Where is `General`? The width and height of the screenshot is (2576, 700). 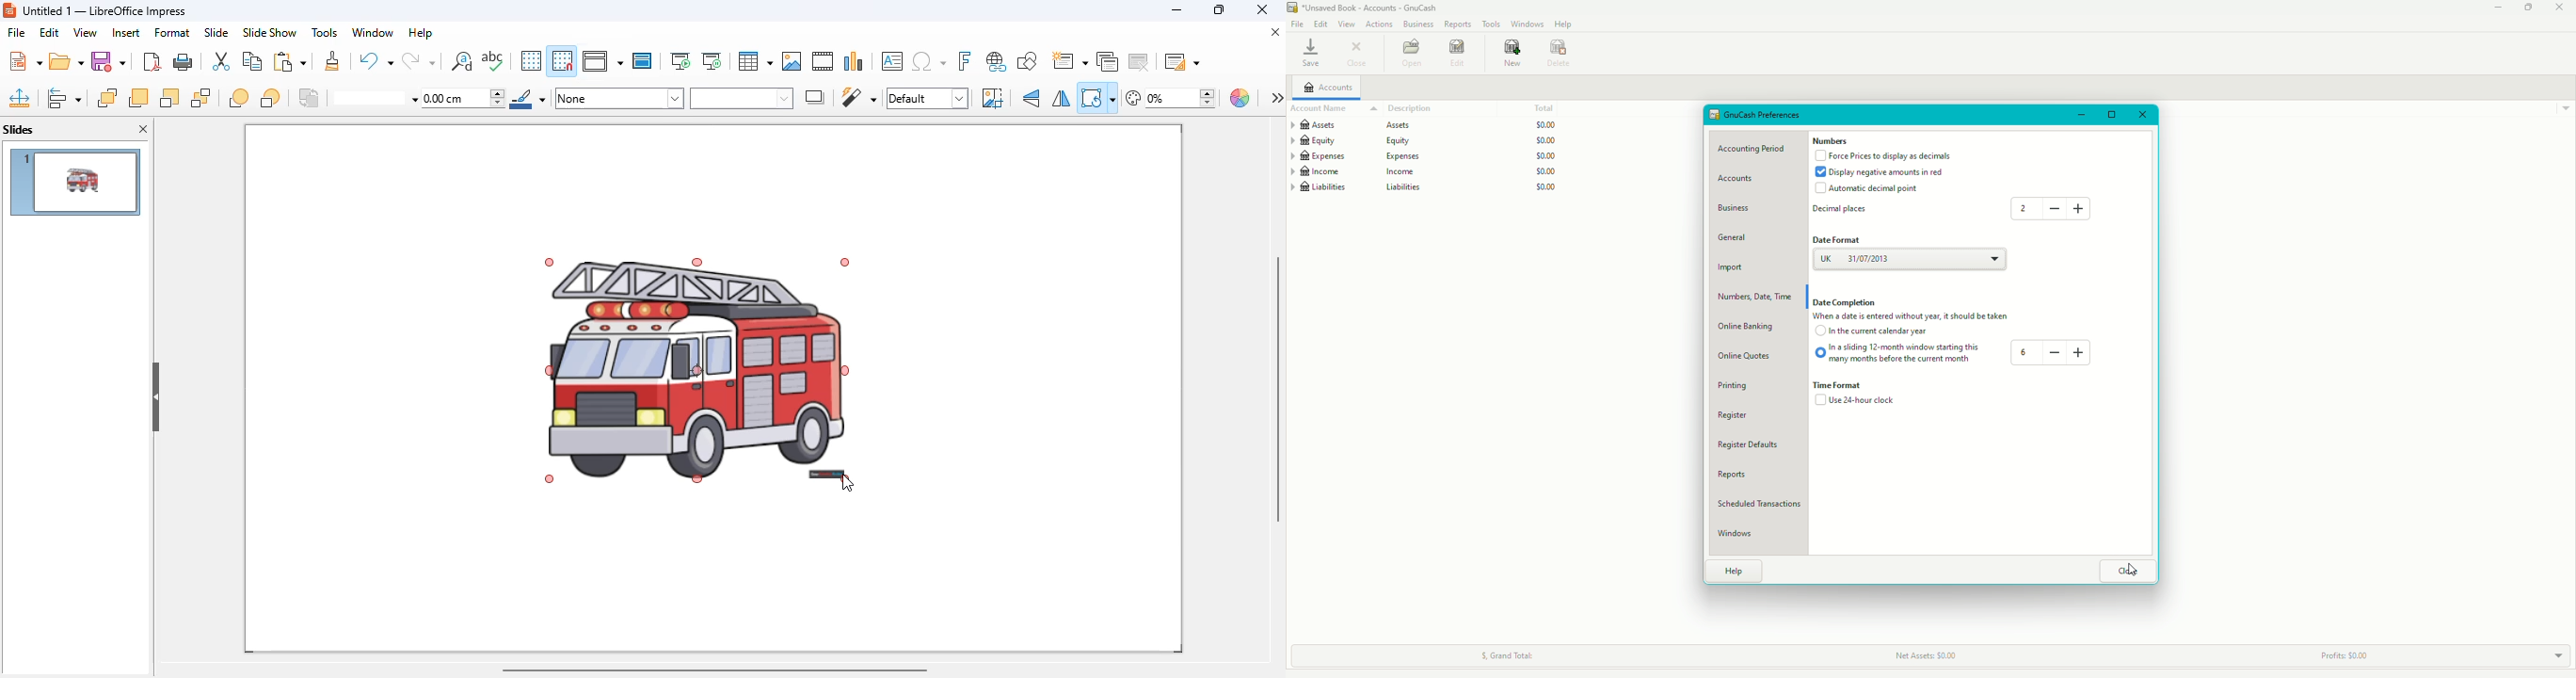
General is located at coordinates (1738, 237).